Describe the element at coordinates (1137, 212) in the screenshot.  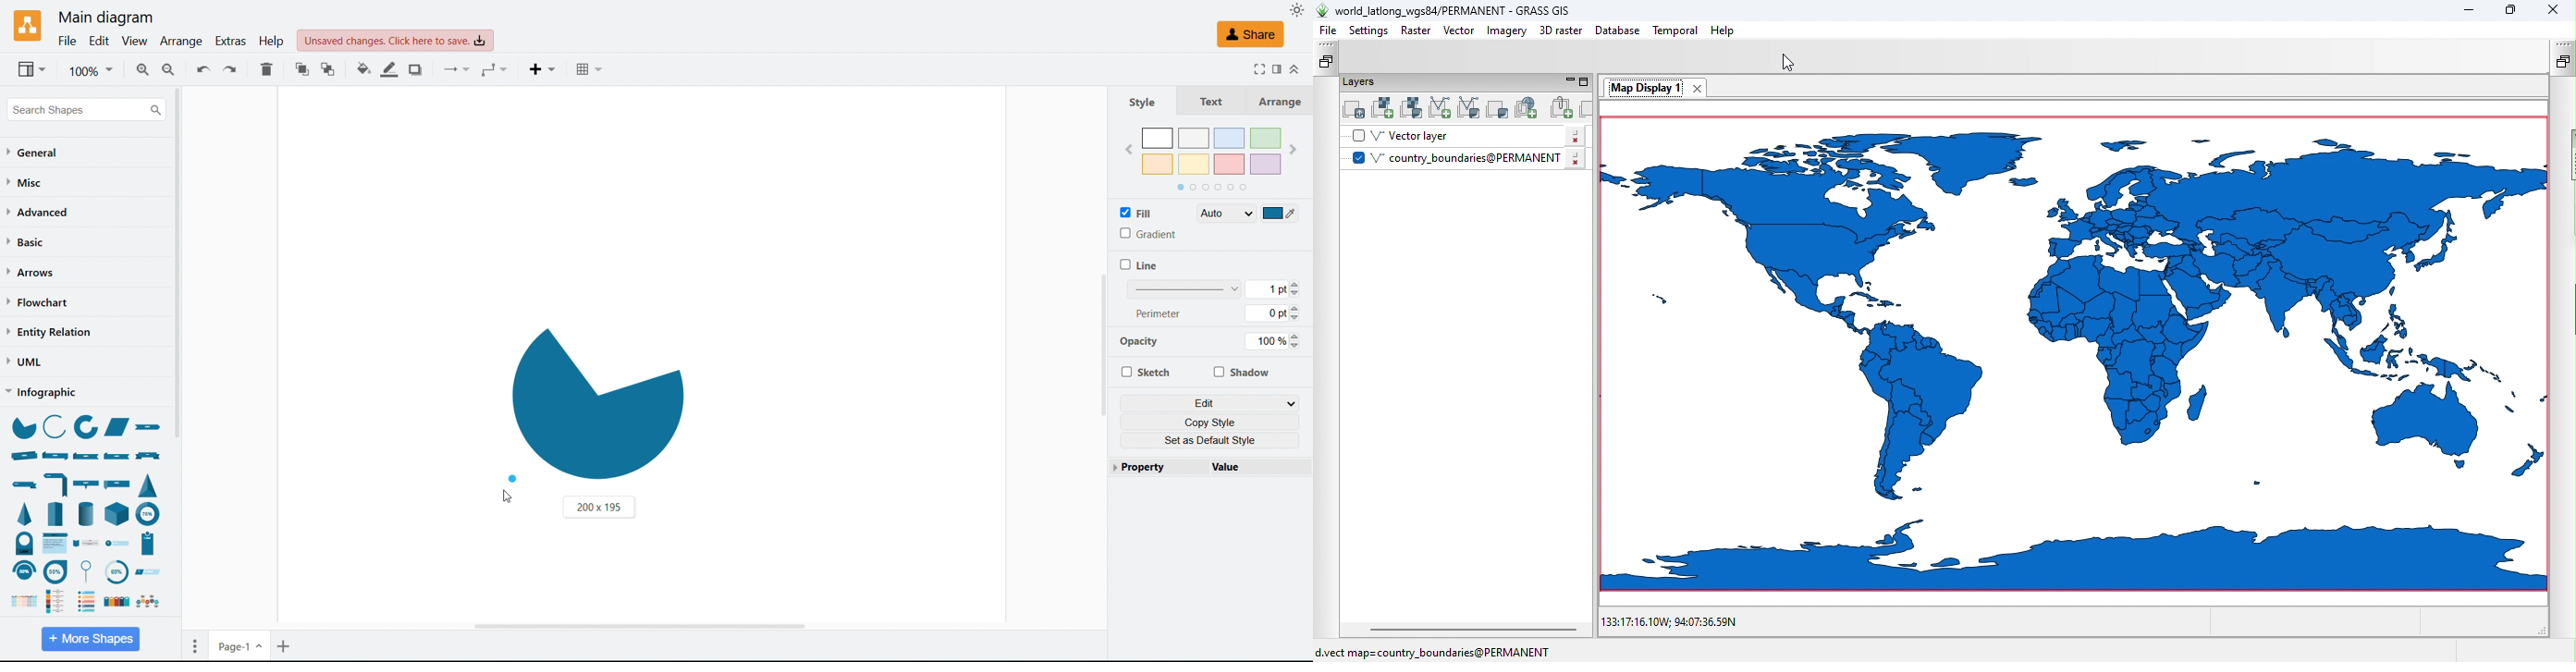
I see `fill ` at that location.